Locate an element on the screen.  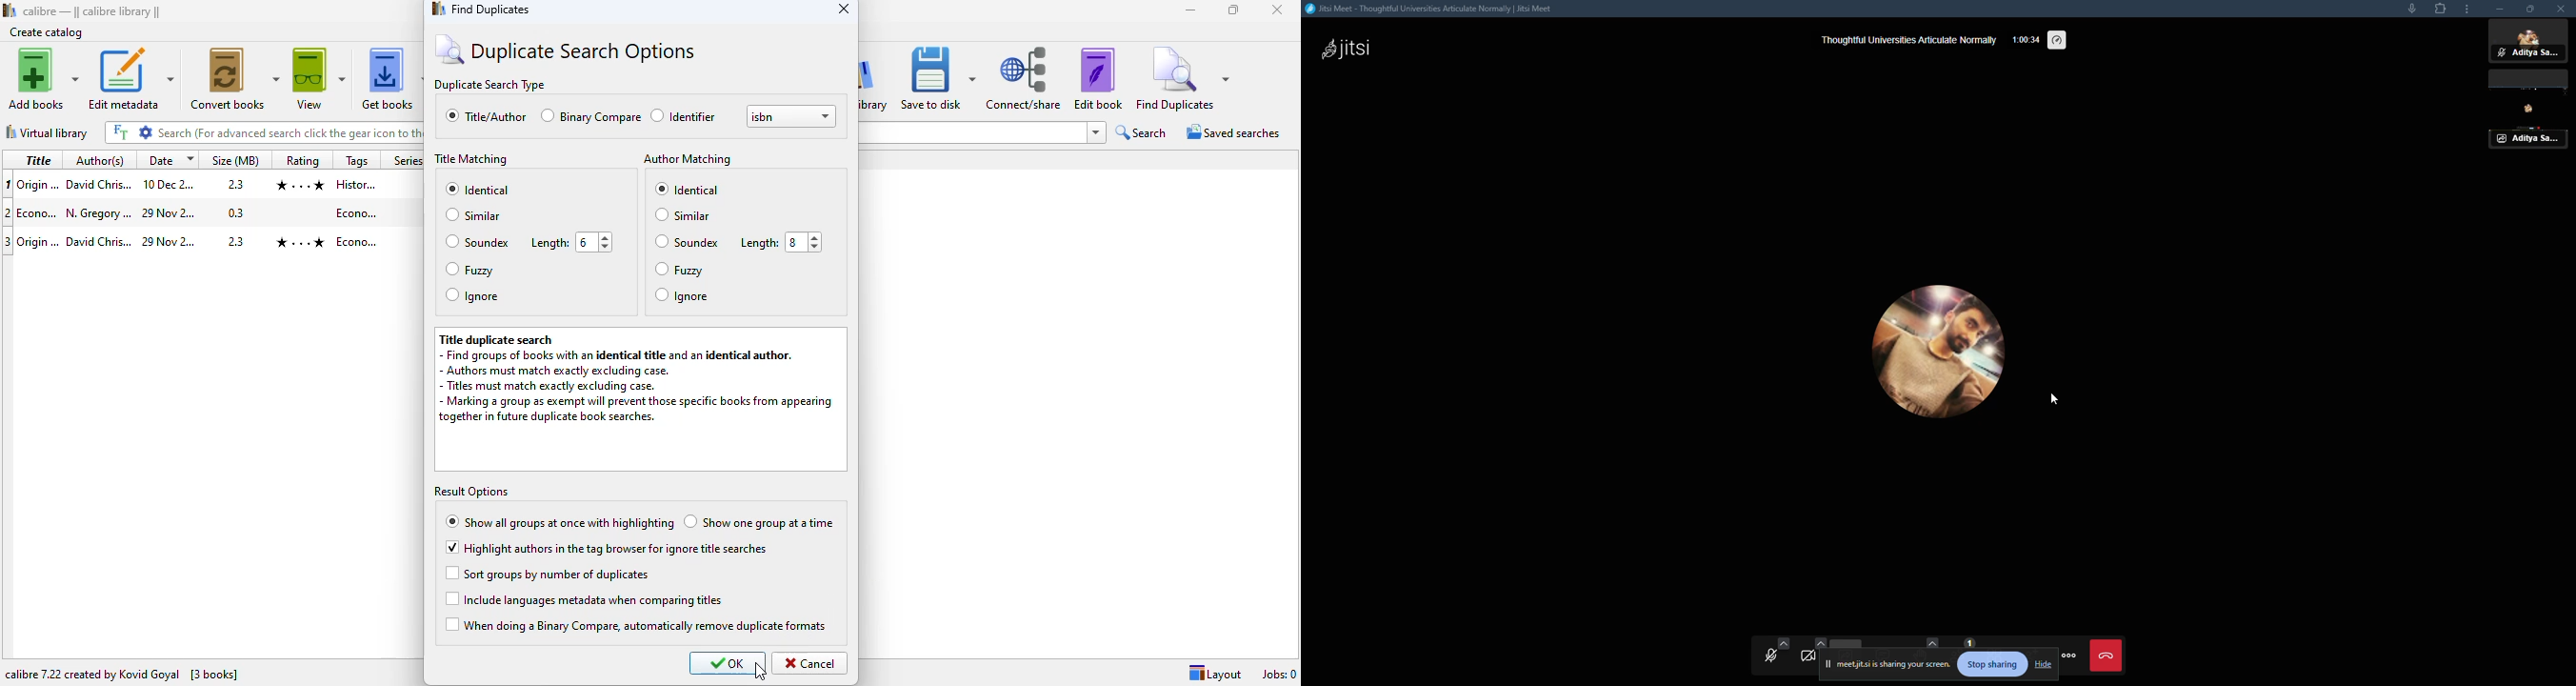
duplicate search type is located at coordinates (491, 84).